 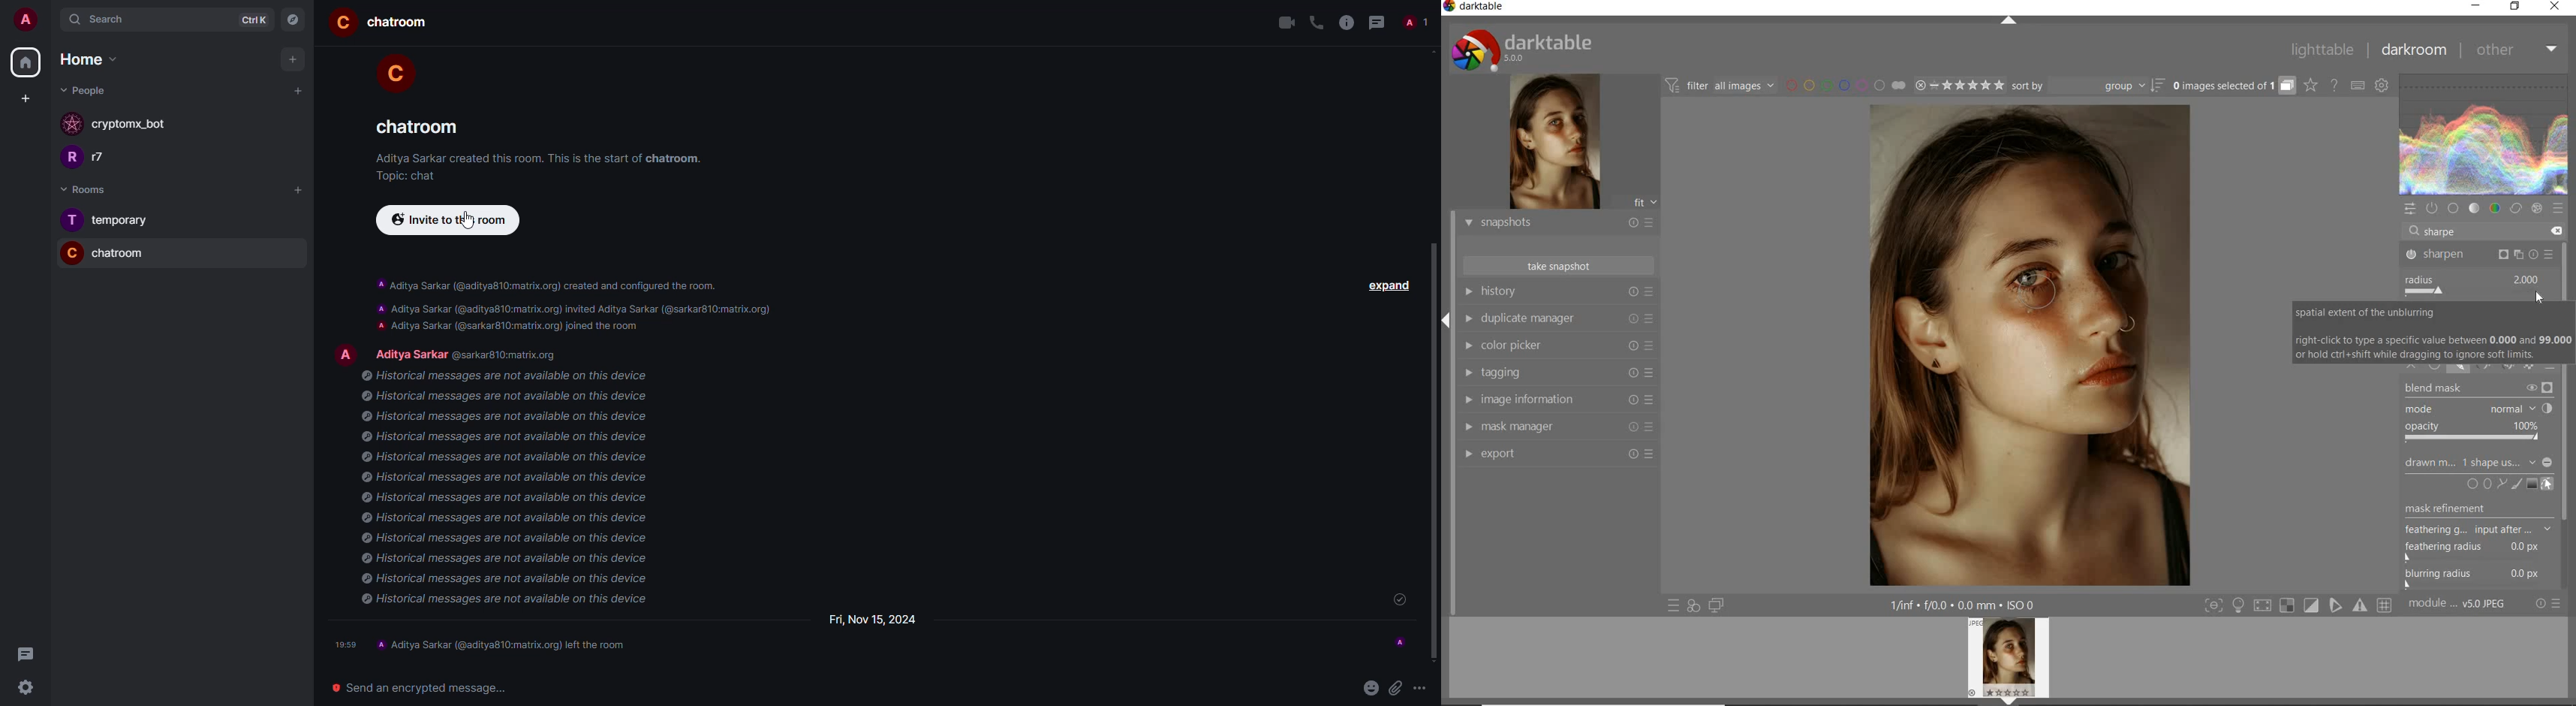 I want to click on spatial extent of the unblurring
right-click to type a specific value between 0.000 and 99.000
or hold cirl+shift while dragging to ignore soft limits., so click(x=2433, y=331).